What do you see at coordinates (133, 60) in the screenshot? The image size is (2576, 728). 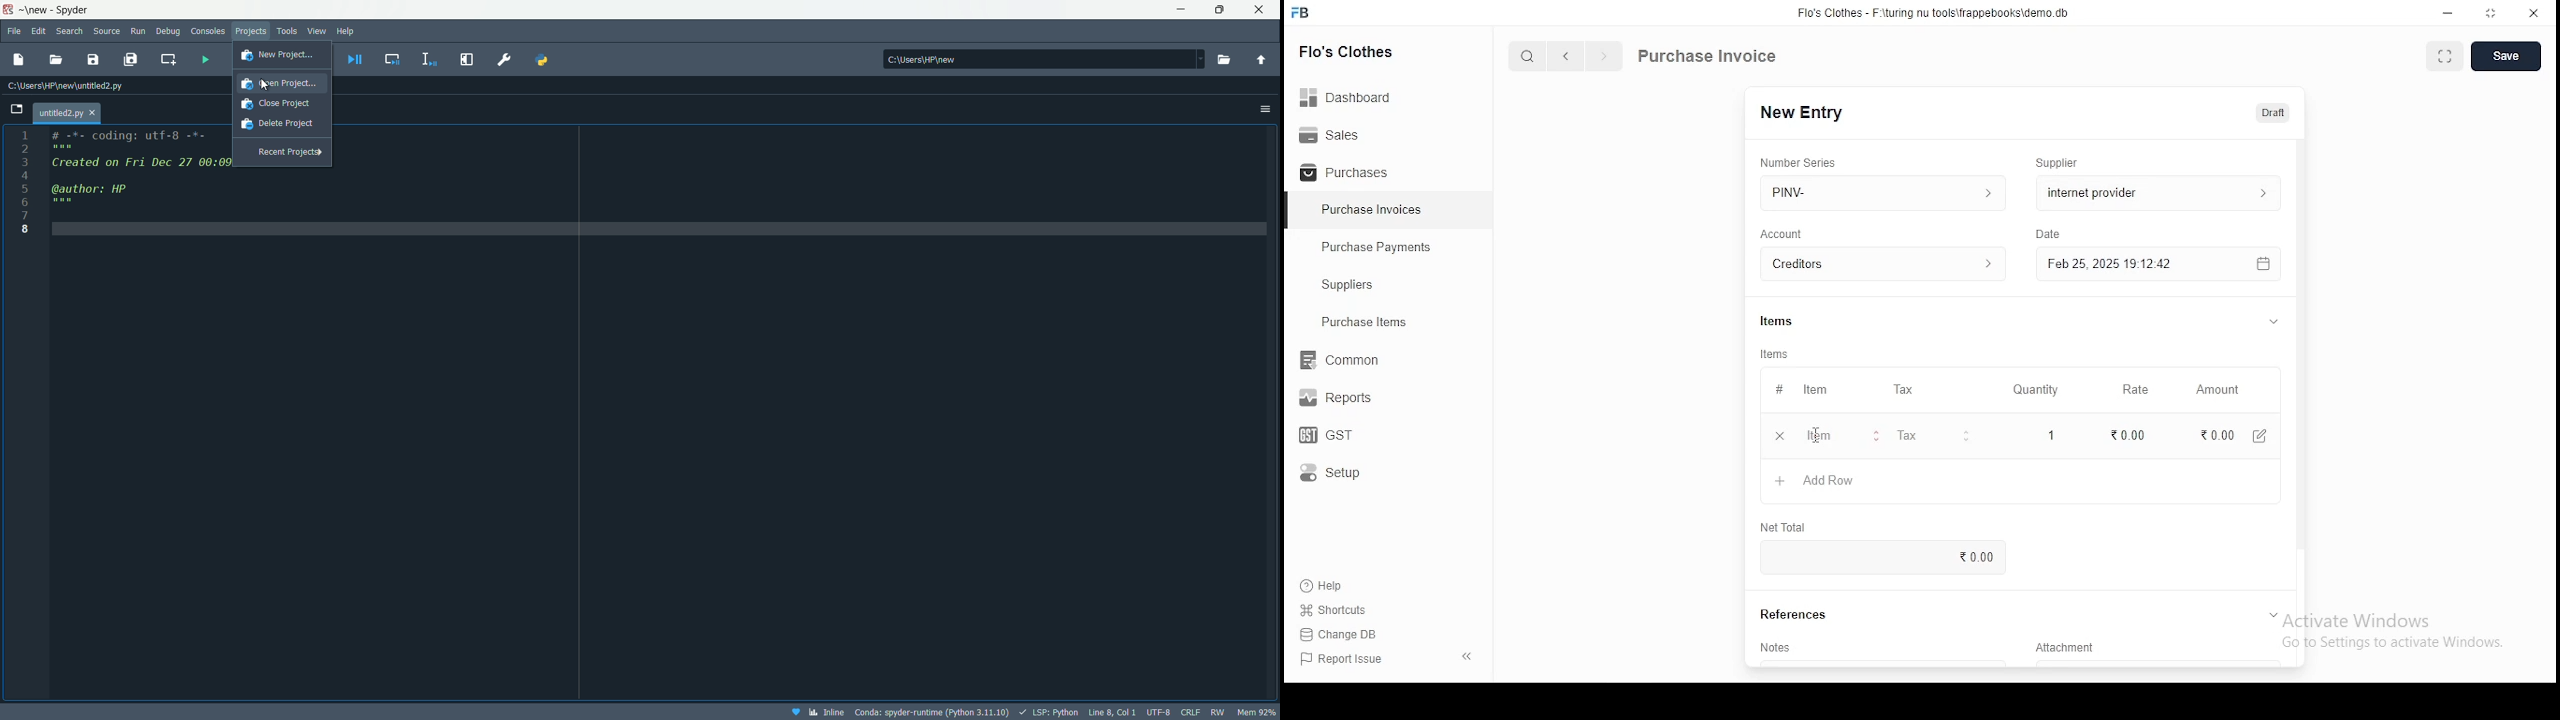 I see `Save all (Ctrl + Alt + S)` at bounding box center [133, 60].